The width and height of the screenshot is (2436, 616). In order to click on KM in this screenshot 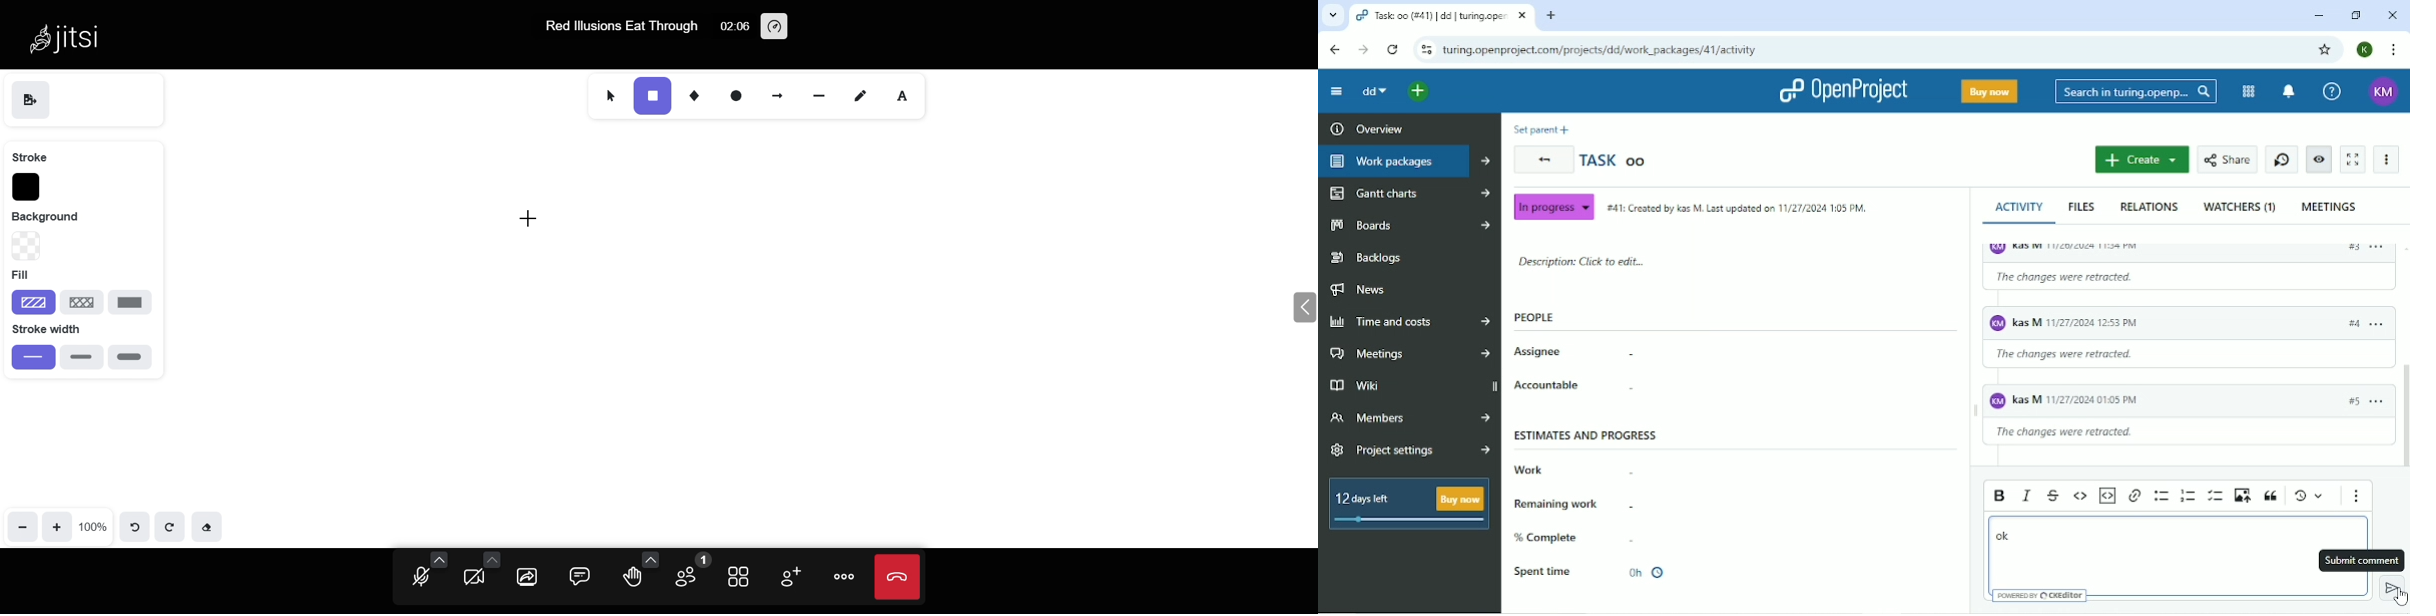, I will do `click(2383, 92)`.